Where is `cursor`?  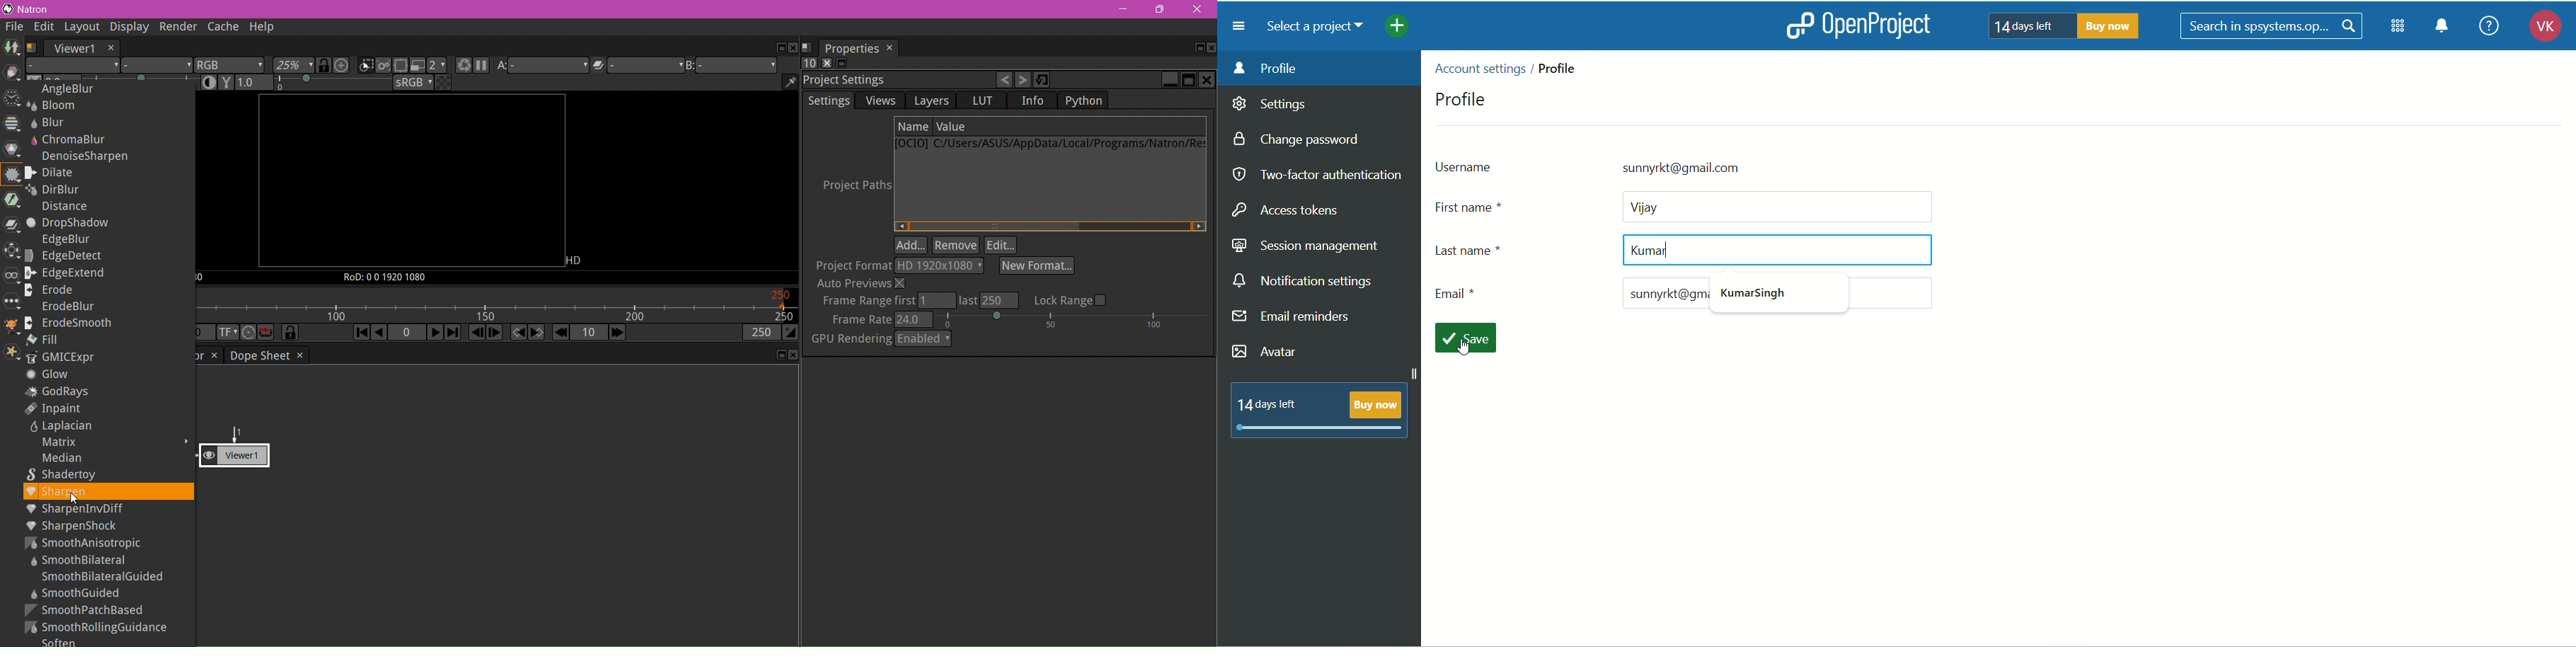
cursor is located at coordinates (1462, 348).